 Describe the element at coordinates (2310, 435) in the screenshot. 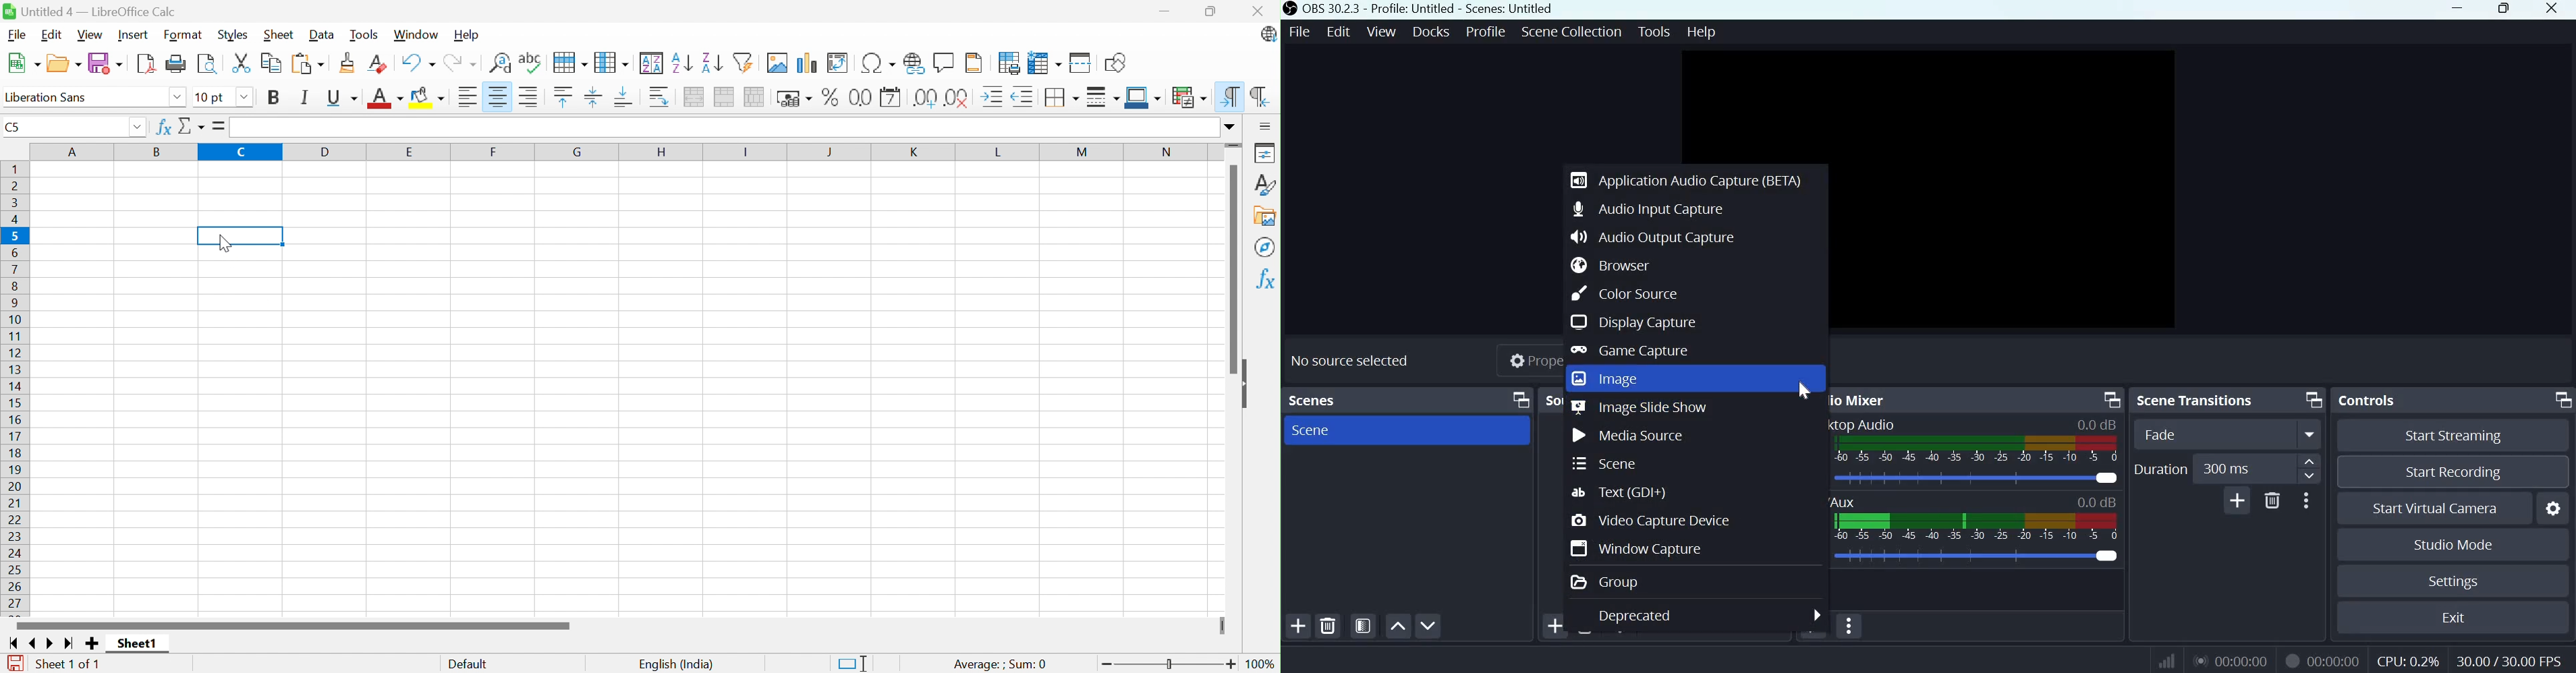

I see `More options` at that location.